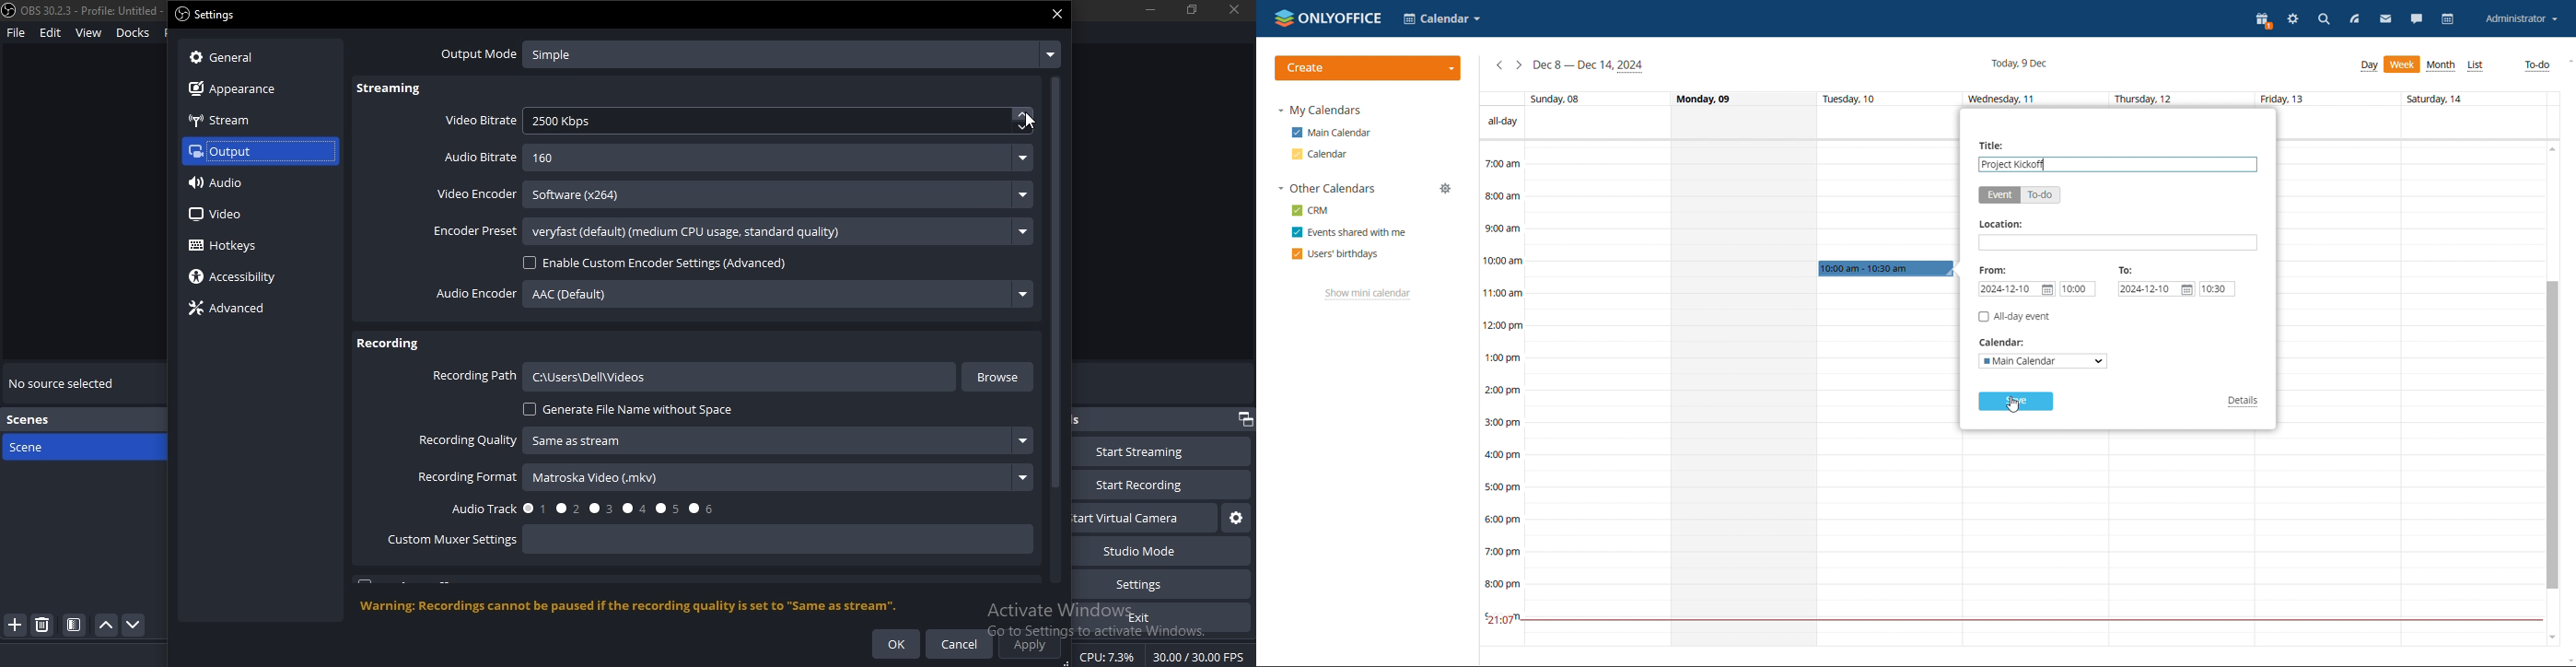 This screenshot has width=2576, height=672. What do you see at coordinates (474, 294) in the screenshot?
I see `audio encoder` at bounding box center [474, 294].